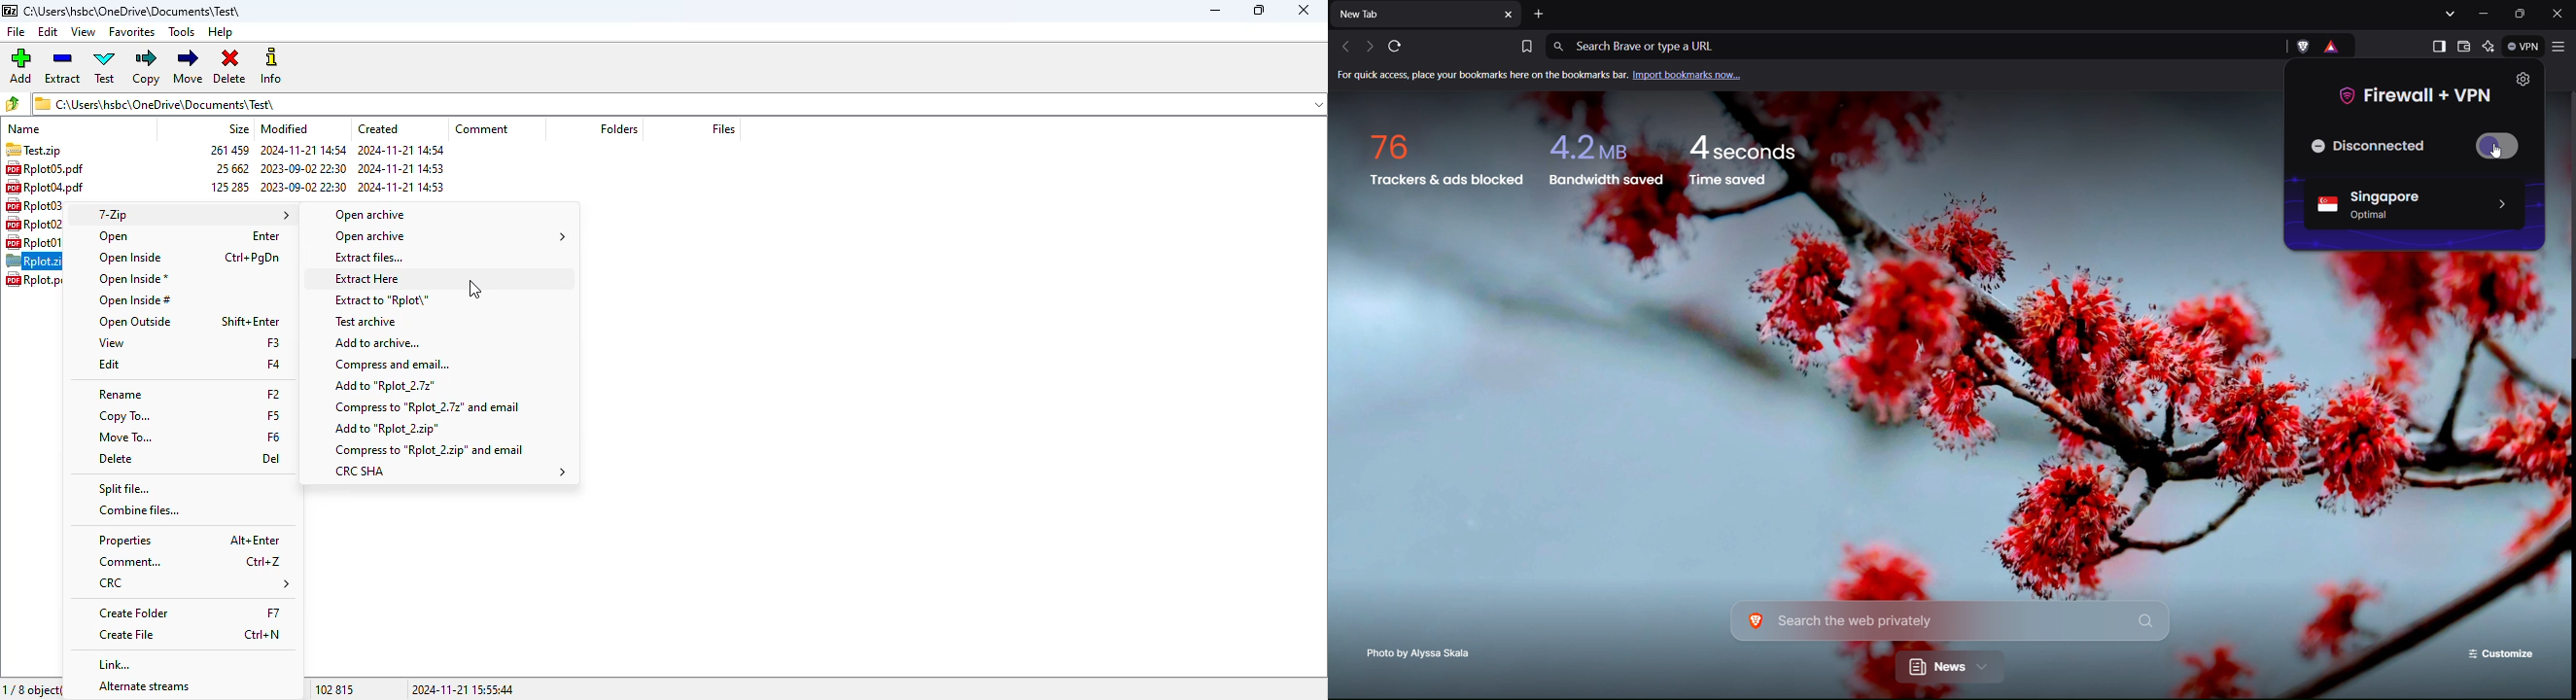  What do you see at coordinates (2465, 46) in the screenshot?
I see `Wallet` at bounding box center [2465, 46].